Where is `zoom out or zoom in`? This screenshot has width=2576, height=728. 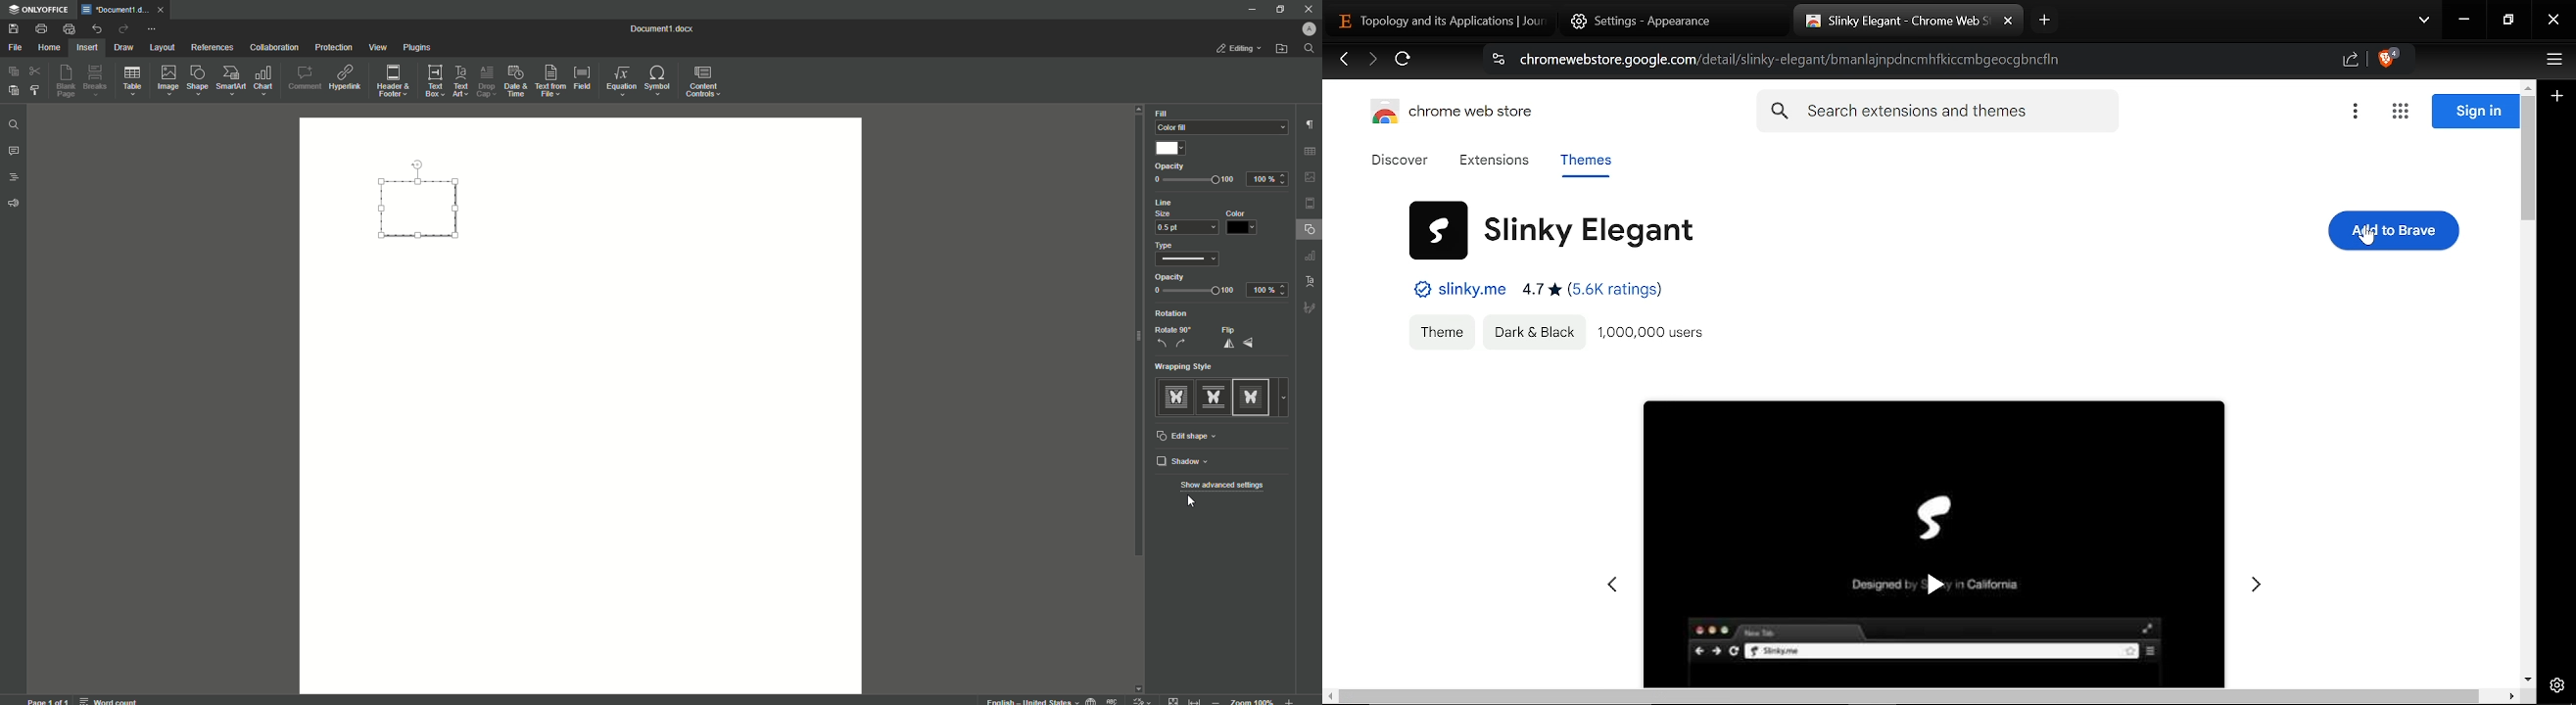 zoom out or zoom in is located at coordinates (1256, 700).